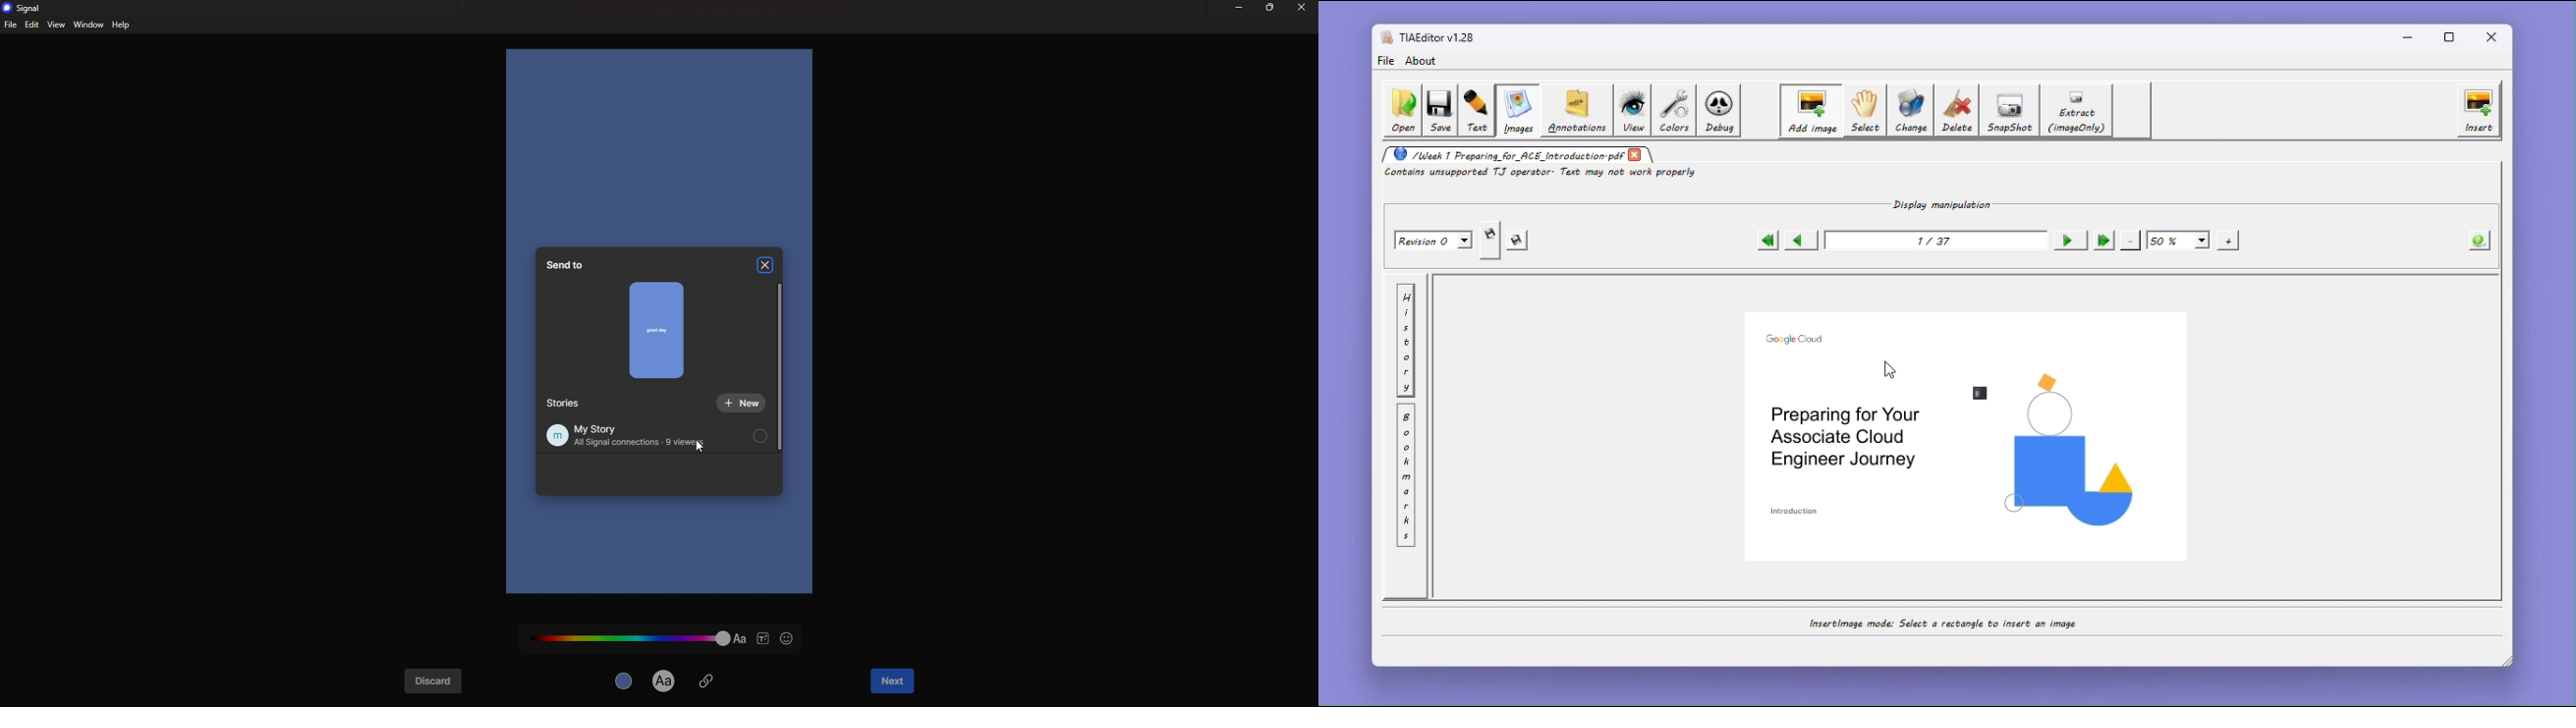 This screenshot has height=728, width=2576. What do you see at coordinates (32, 25) in the screenshot?
I see `edit` at bounding box center [32, 25].